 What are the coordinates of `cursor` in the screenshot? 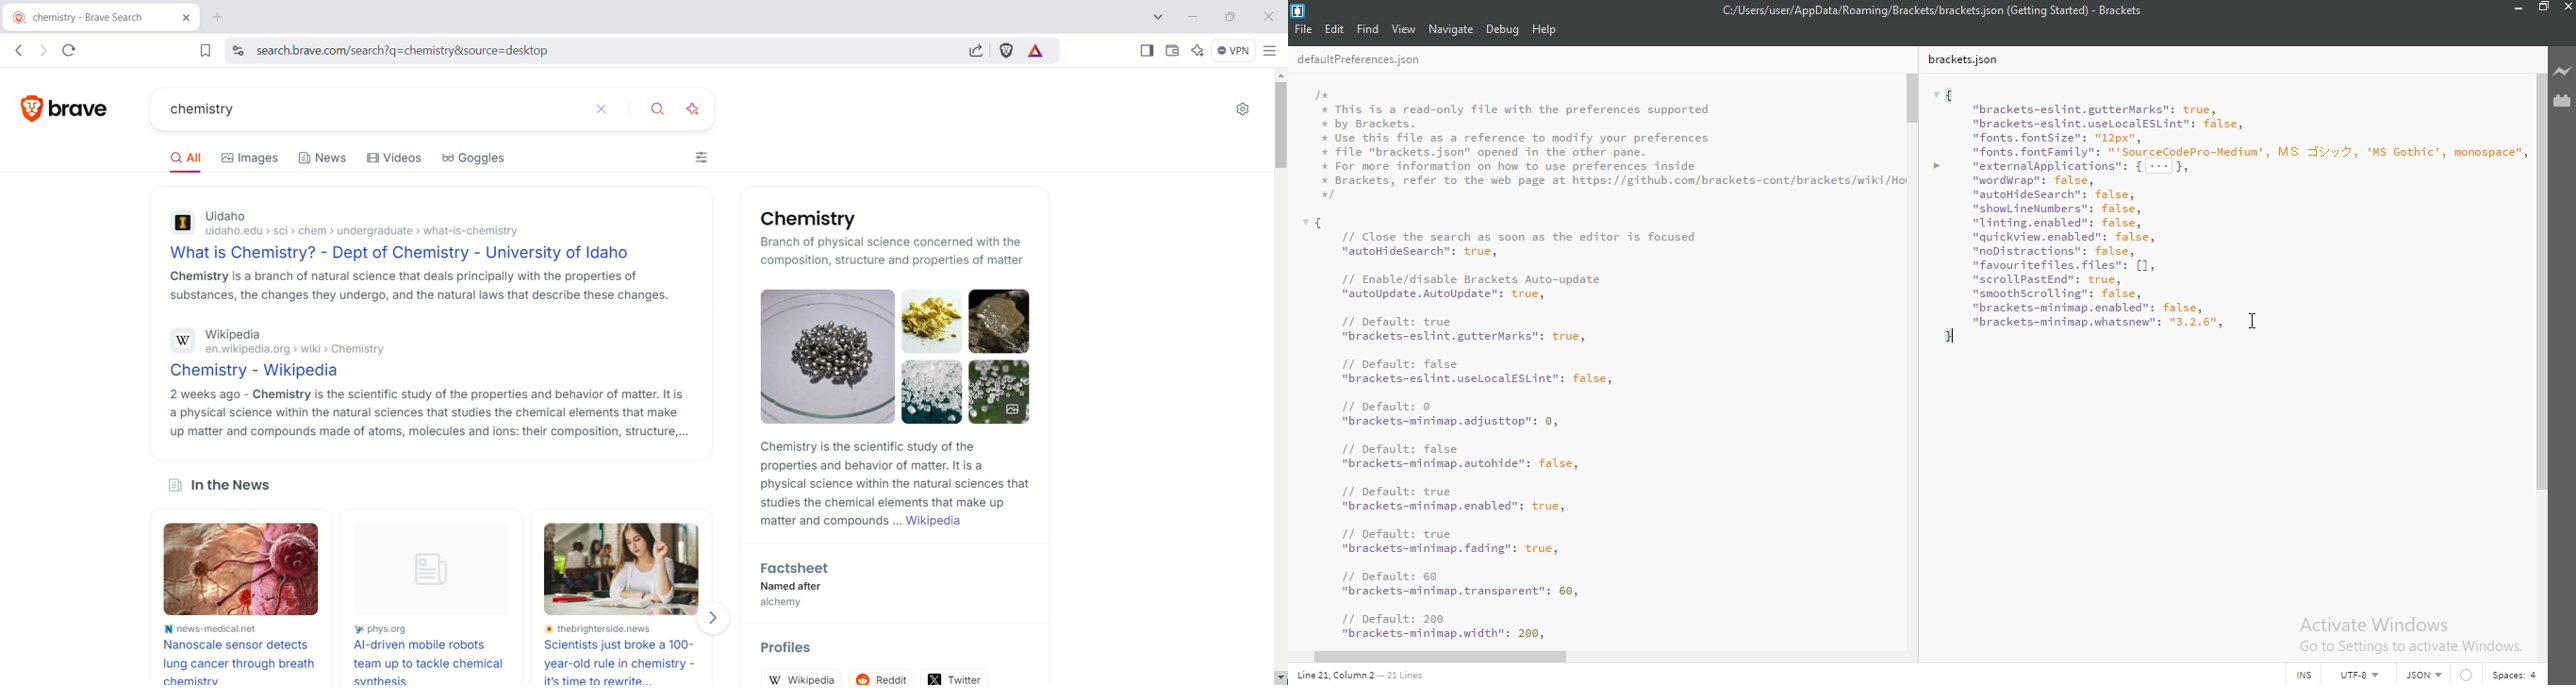 It's located at (2257, 318).